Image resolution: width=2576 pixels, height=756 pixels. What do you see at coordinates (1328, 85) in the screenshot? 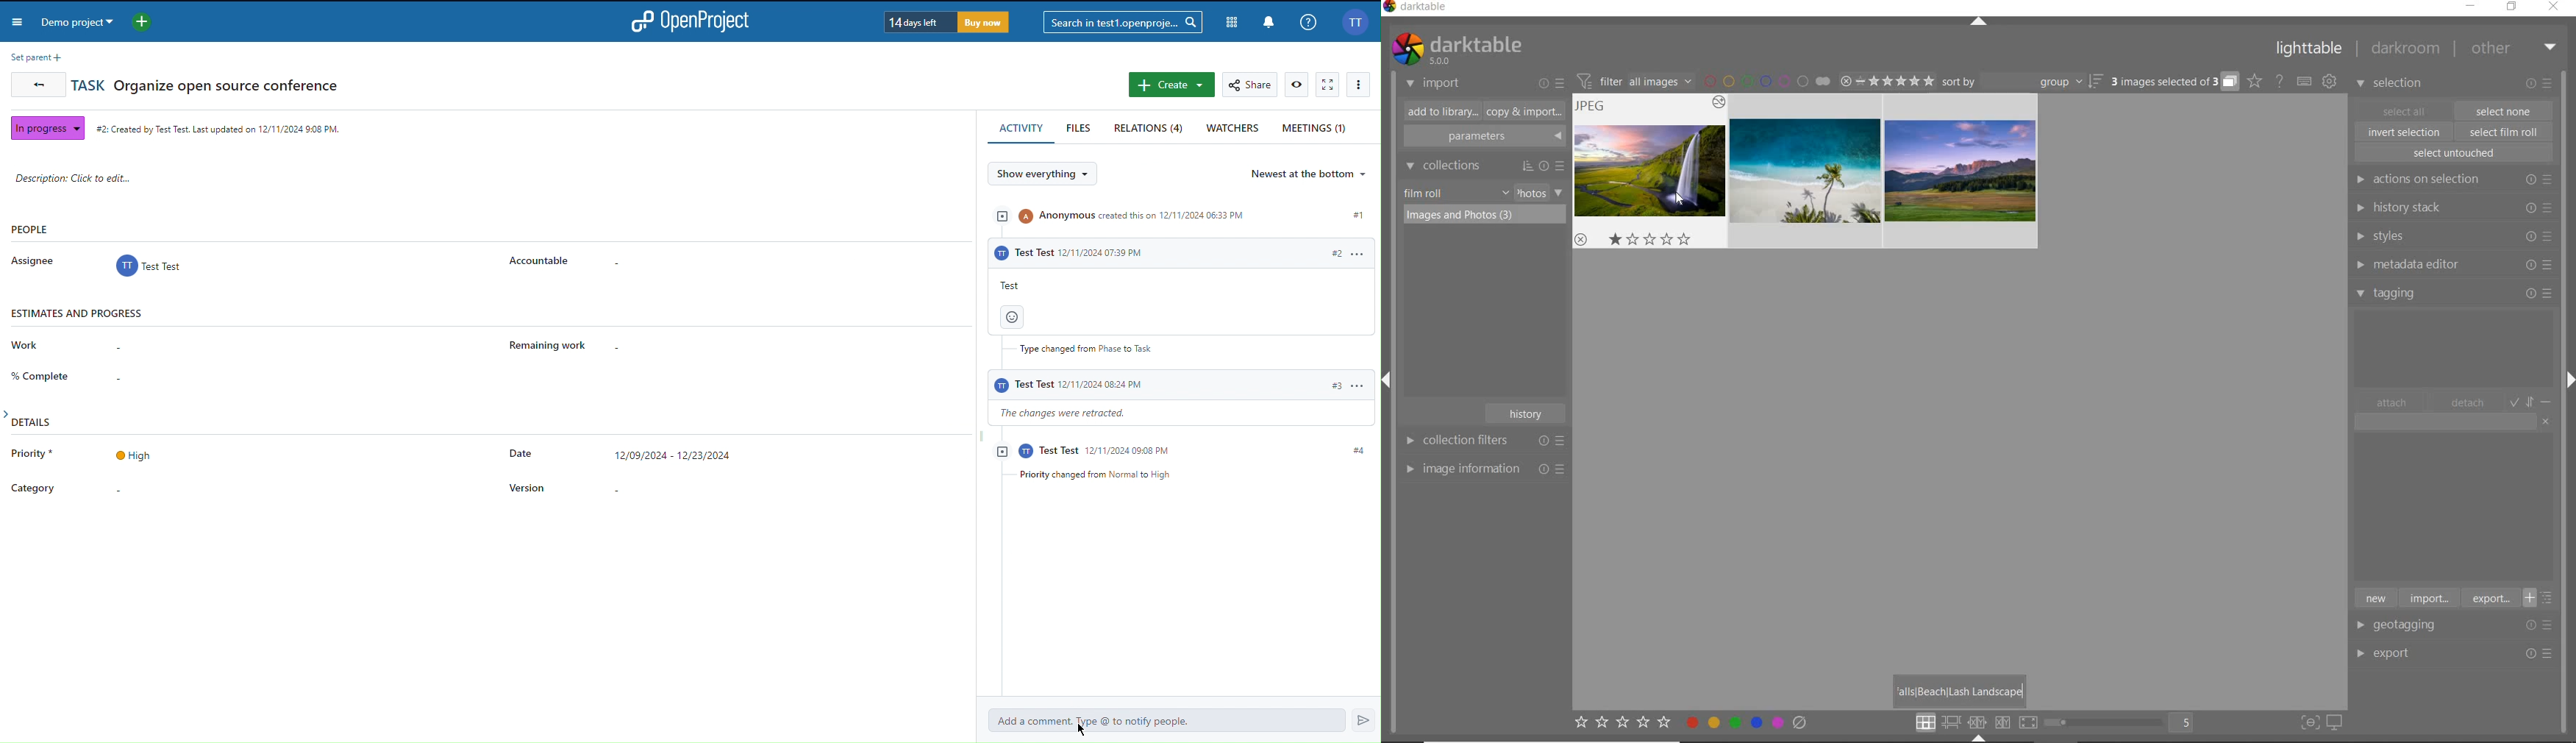
I see `Fullscreen` at bounding box center [1328, 85].